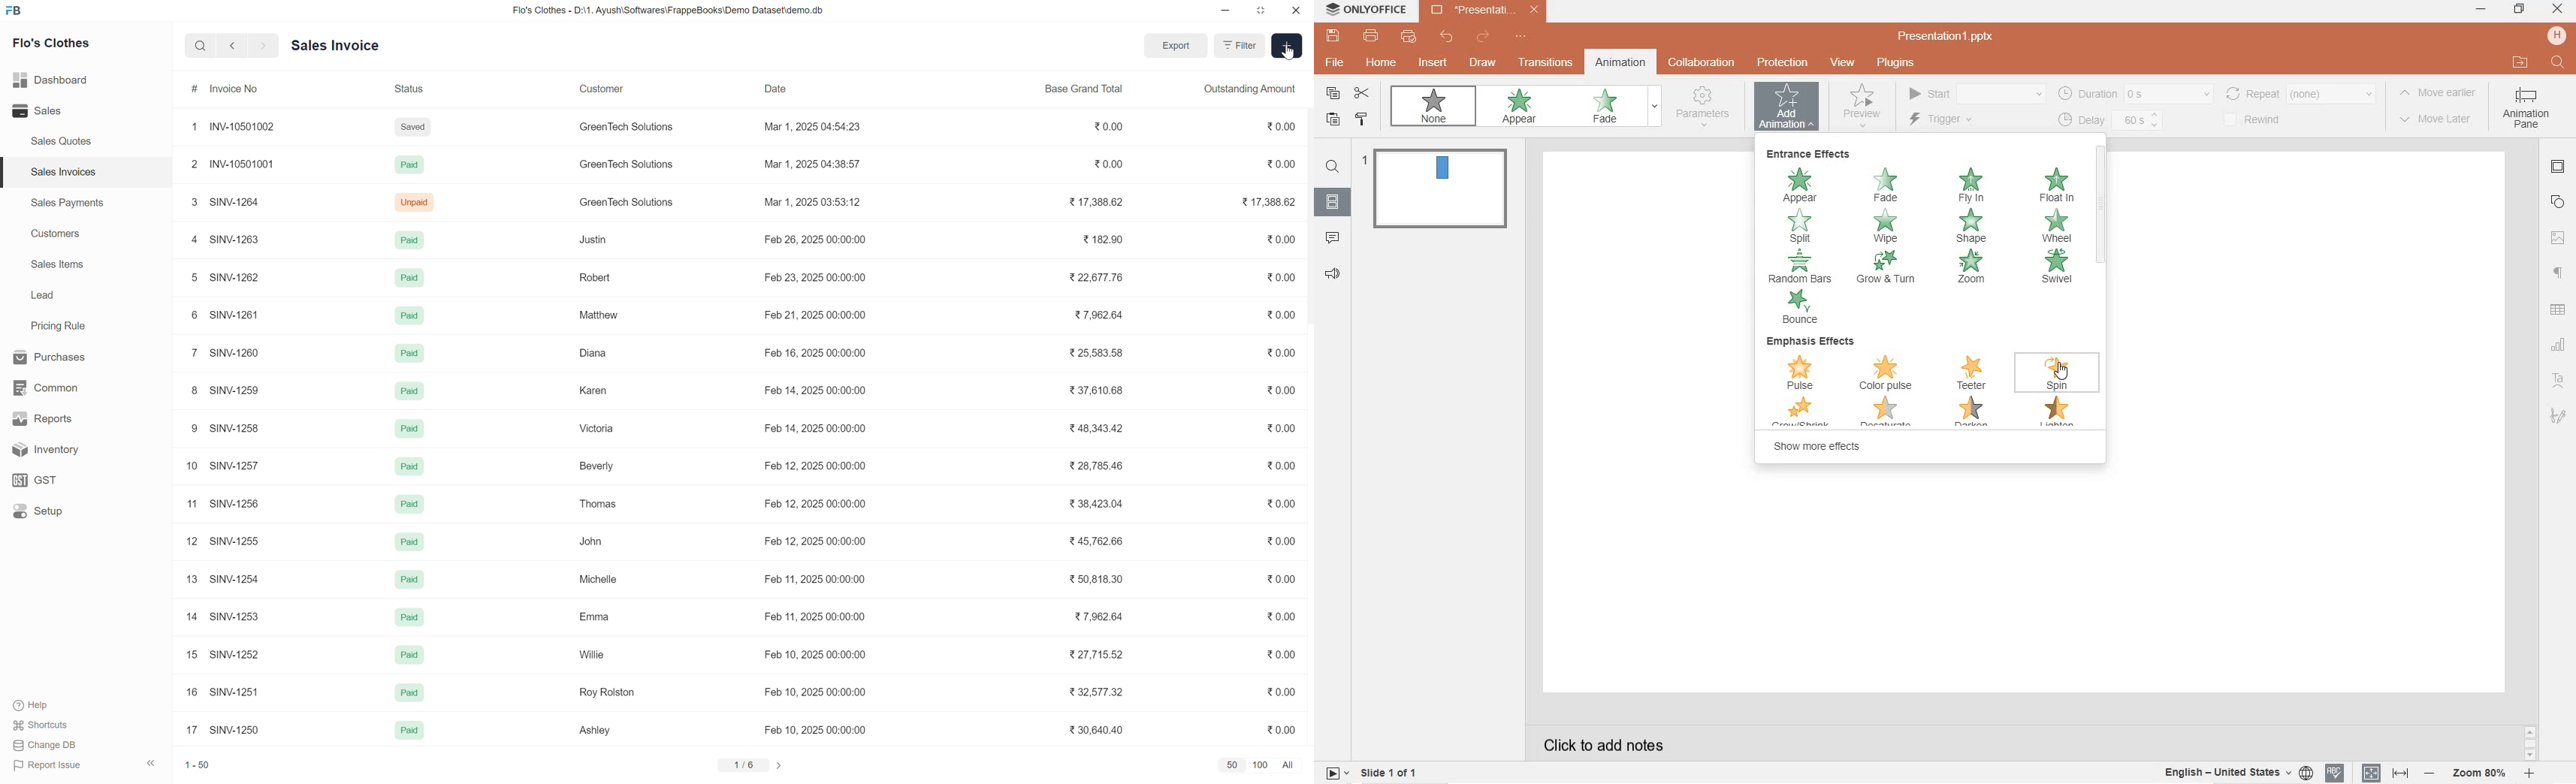 The image size is (2576, 784). Describe the element at coordinates (2558, 10) in the screenshot. I see `CLOSE` at that location.